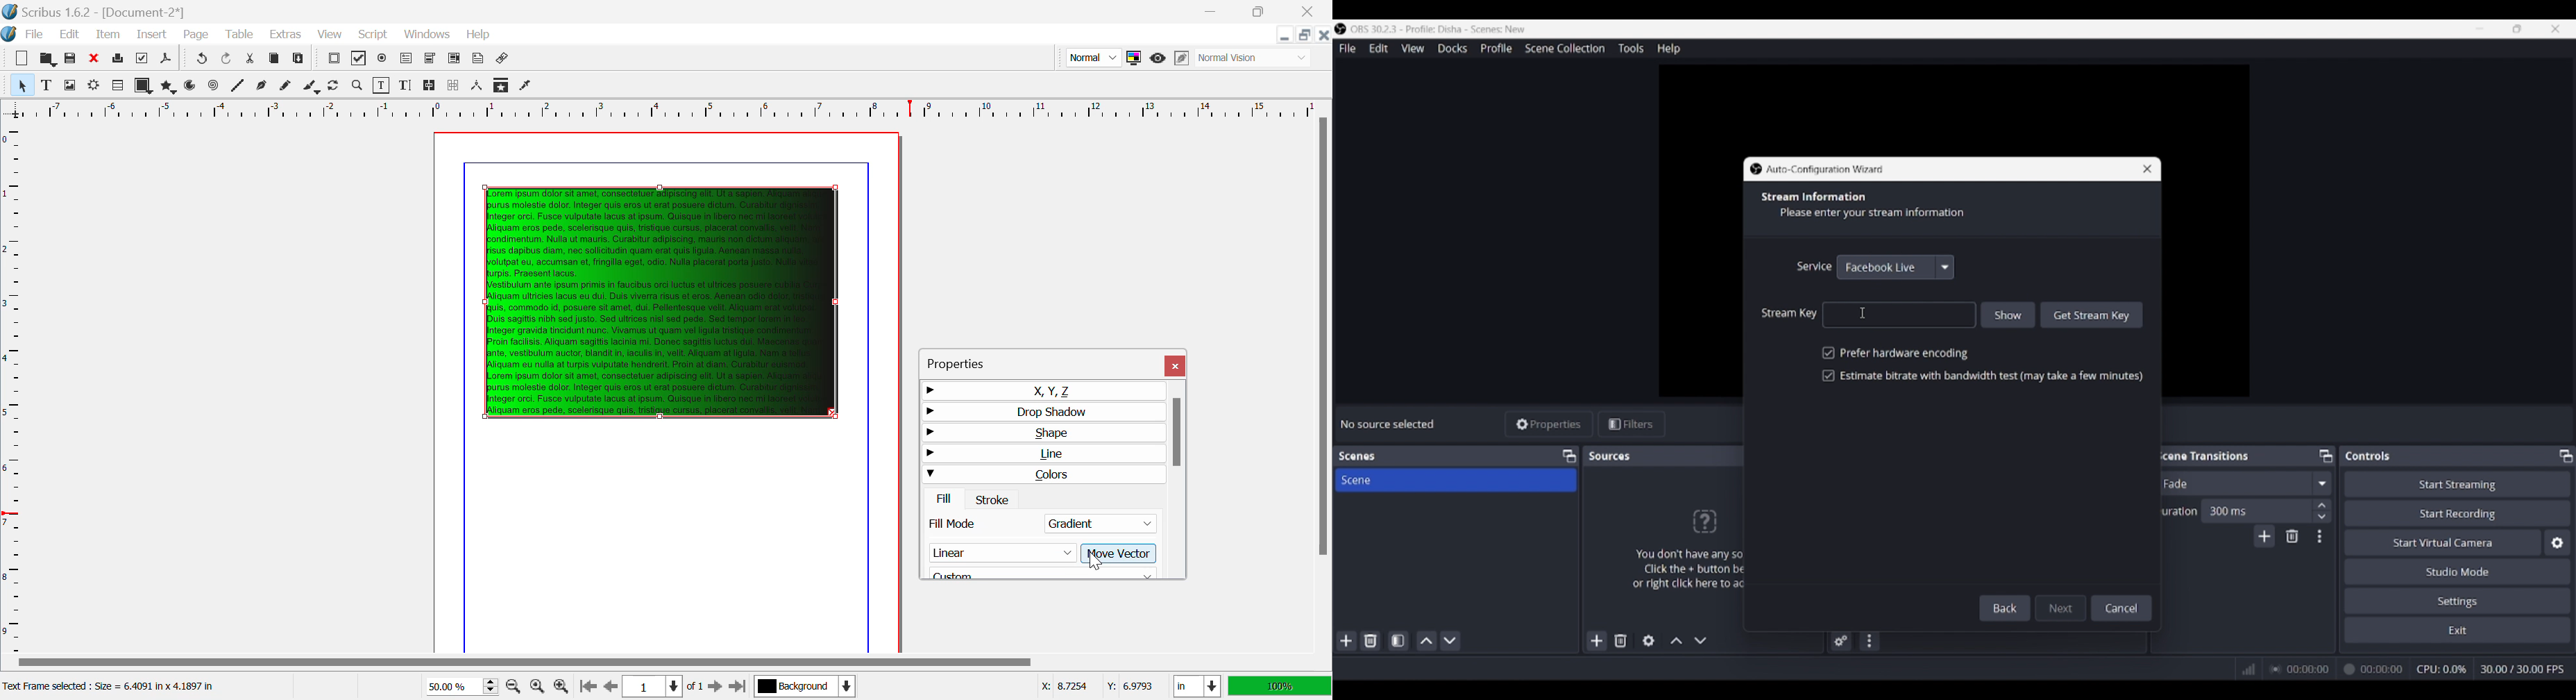  What do you see at coordinates (2244, 668) in the screenshot?
I see `Network` at bounding box center [2244, 668].